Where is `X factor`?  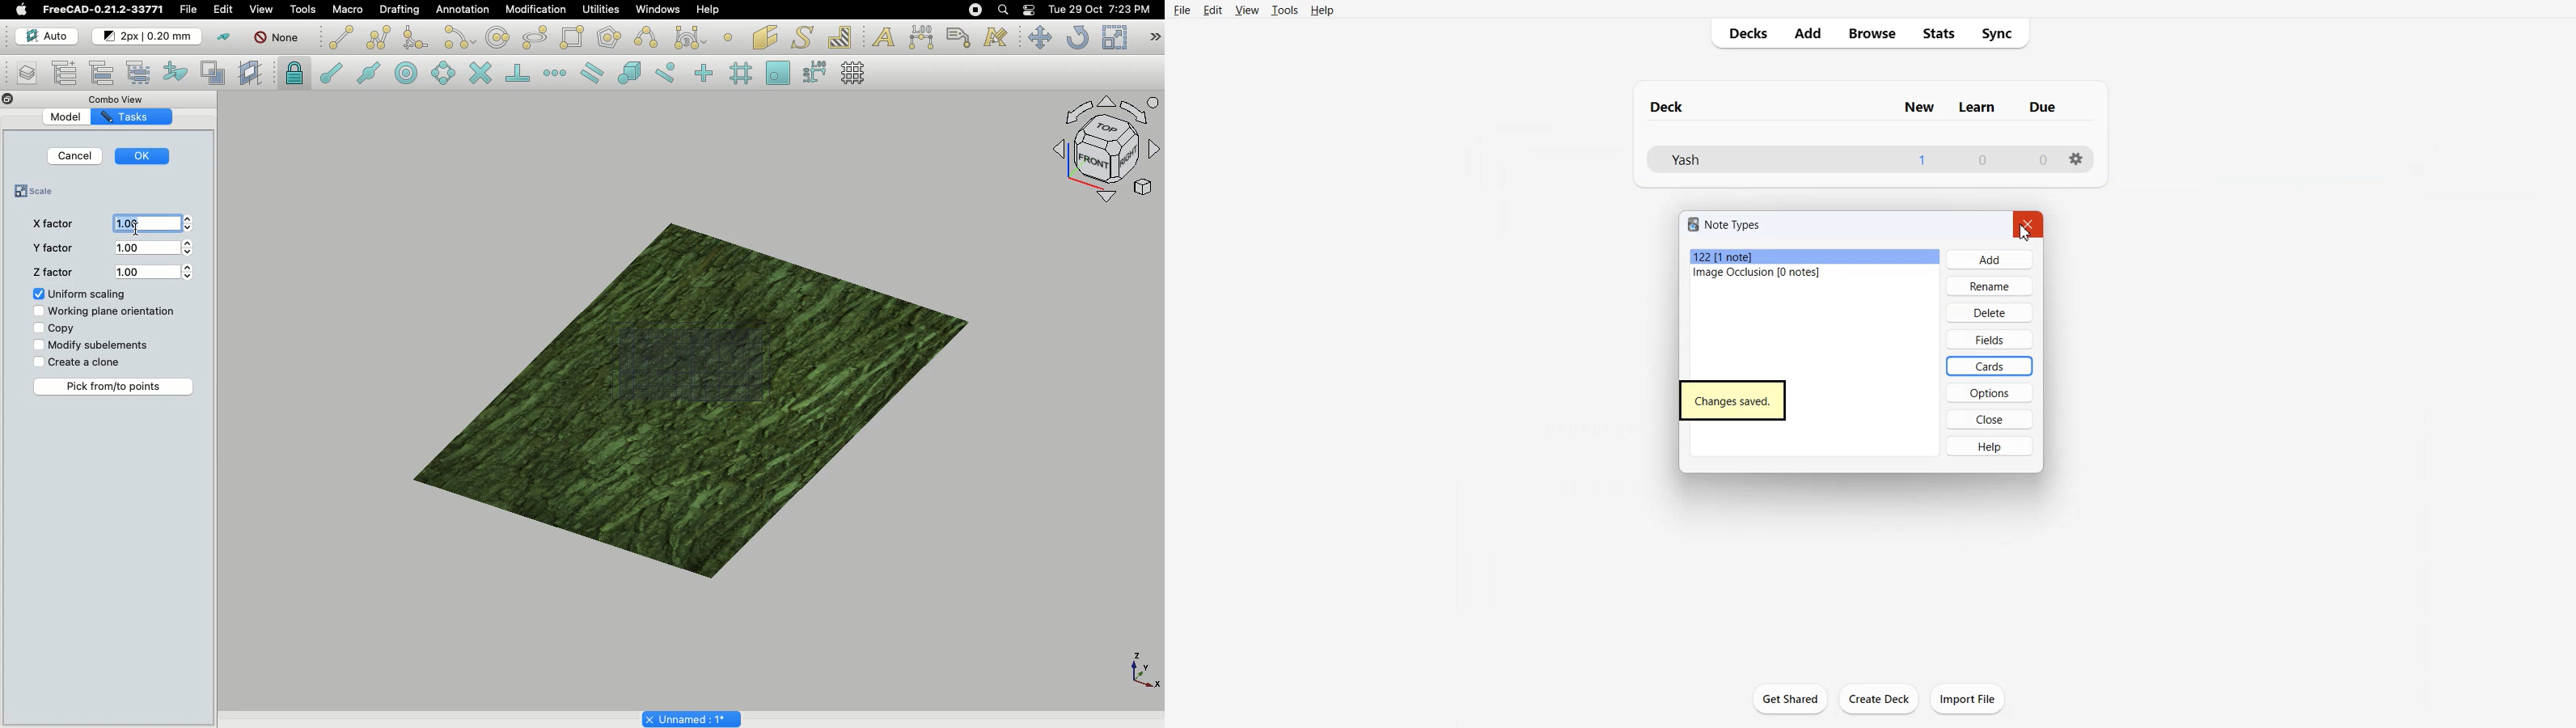 X factor is located at coordinates (50, 224).